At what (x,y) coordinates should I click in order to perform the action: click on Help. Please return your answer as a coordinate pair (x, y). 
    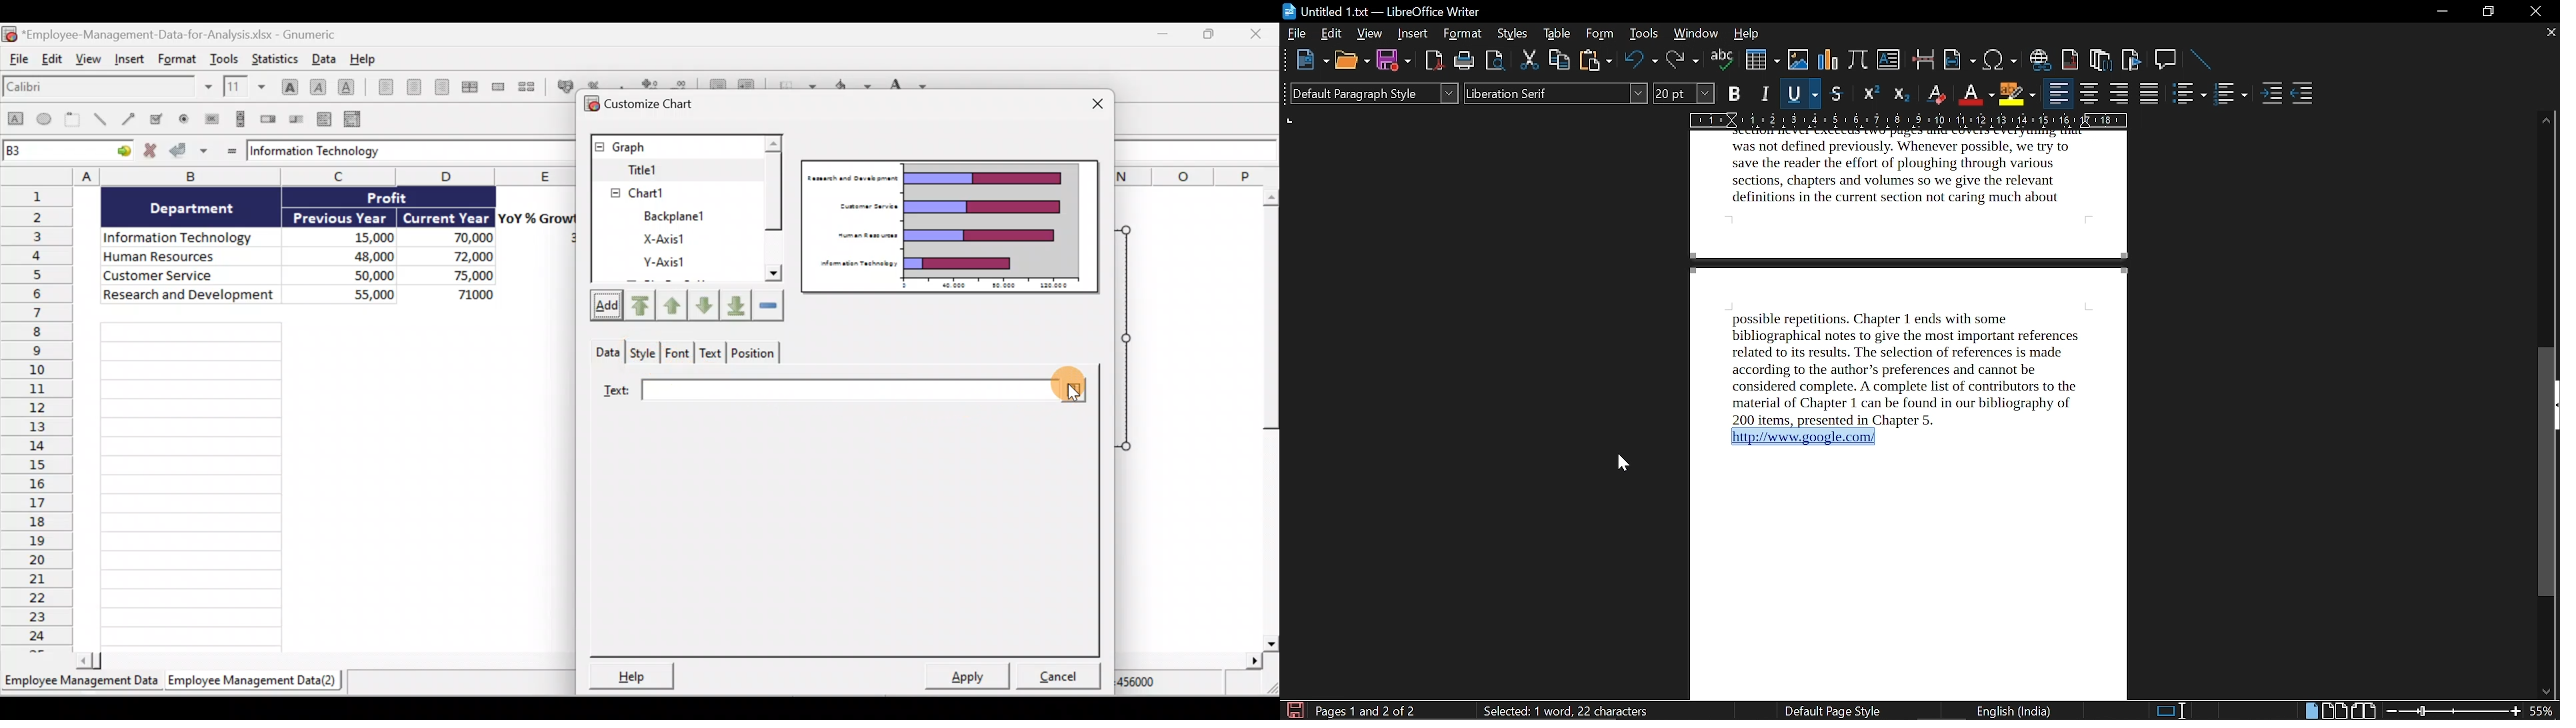
    Looking at the image, I should click on (363, 58).